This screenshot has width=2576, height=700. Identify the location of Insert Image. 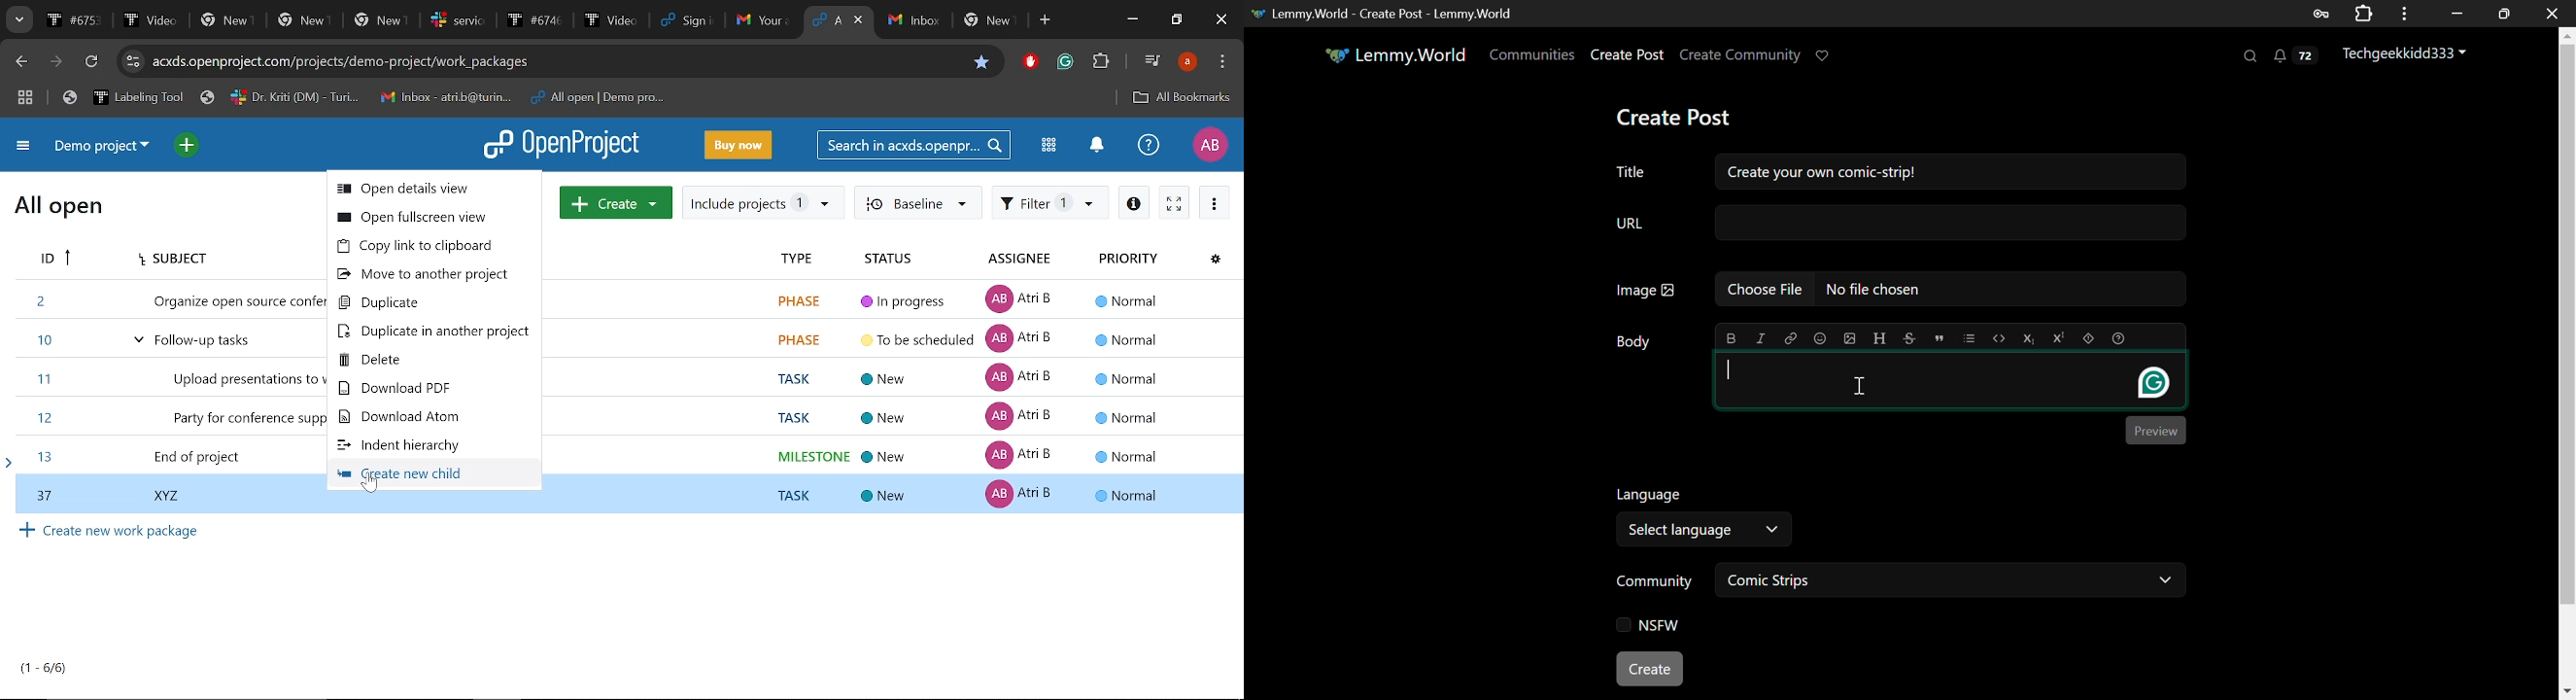
(1849, 338).